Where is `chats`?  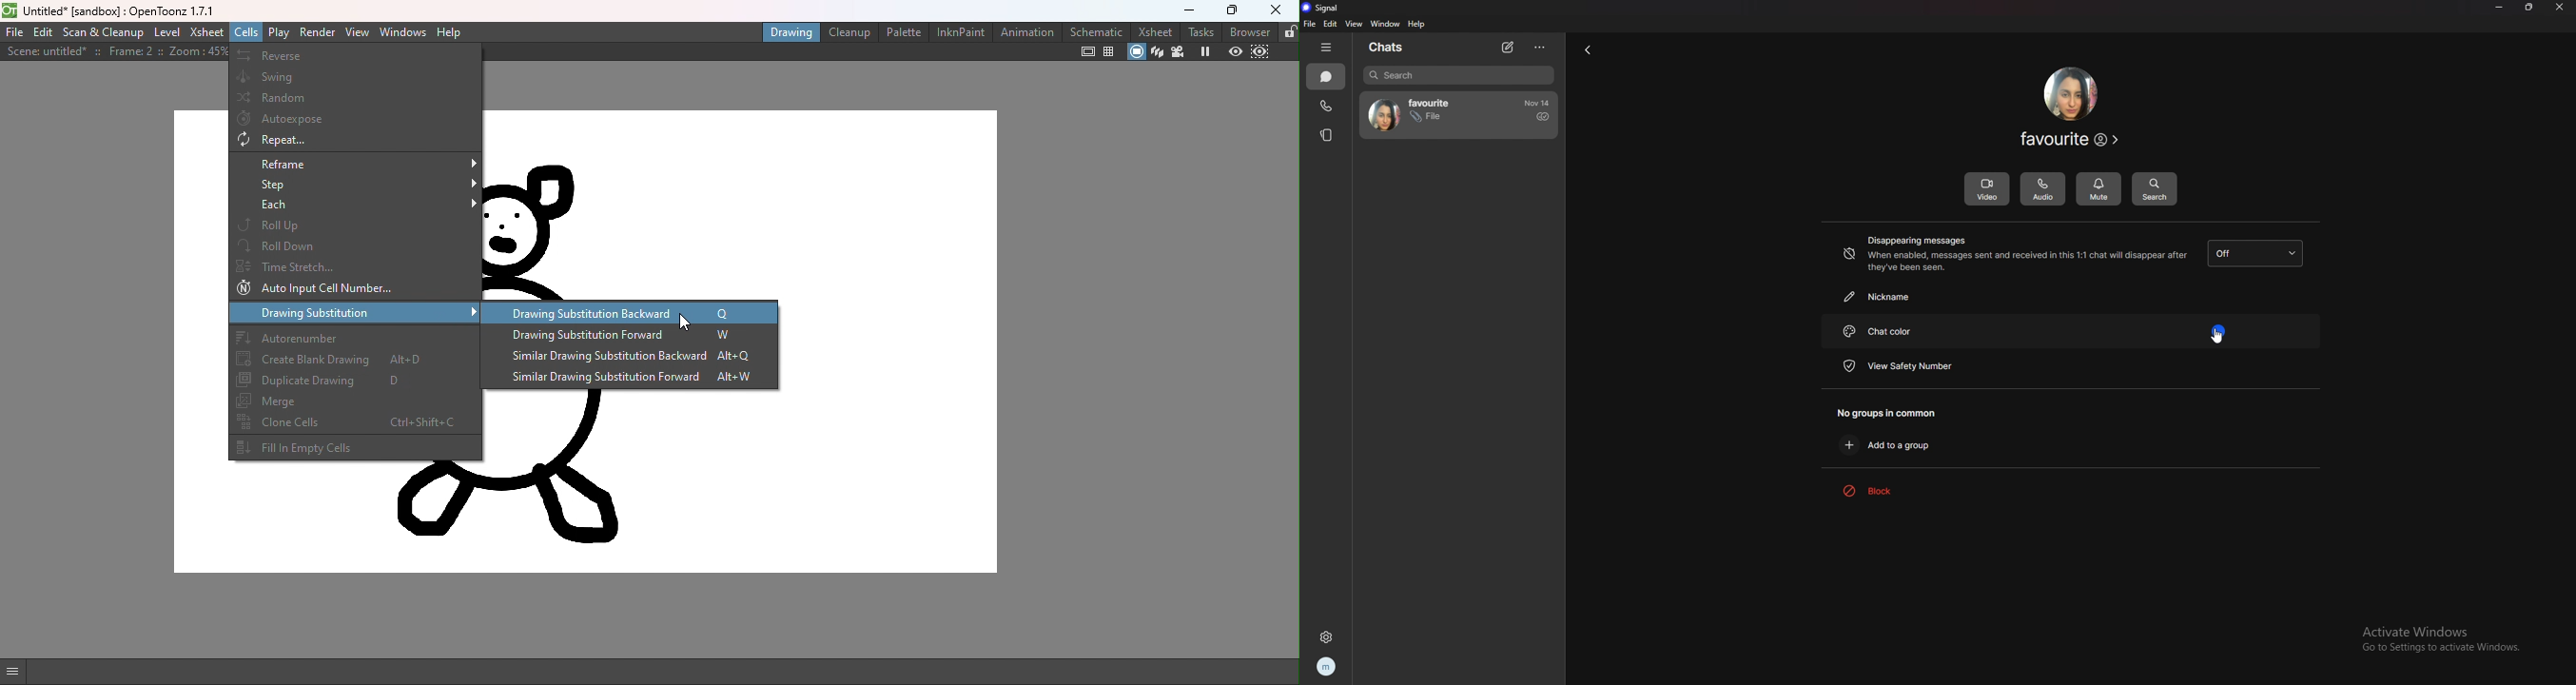
chats is located at coordinates (1395, 47).